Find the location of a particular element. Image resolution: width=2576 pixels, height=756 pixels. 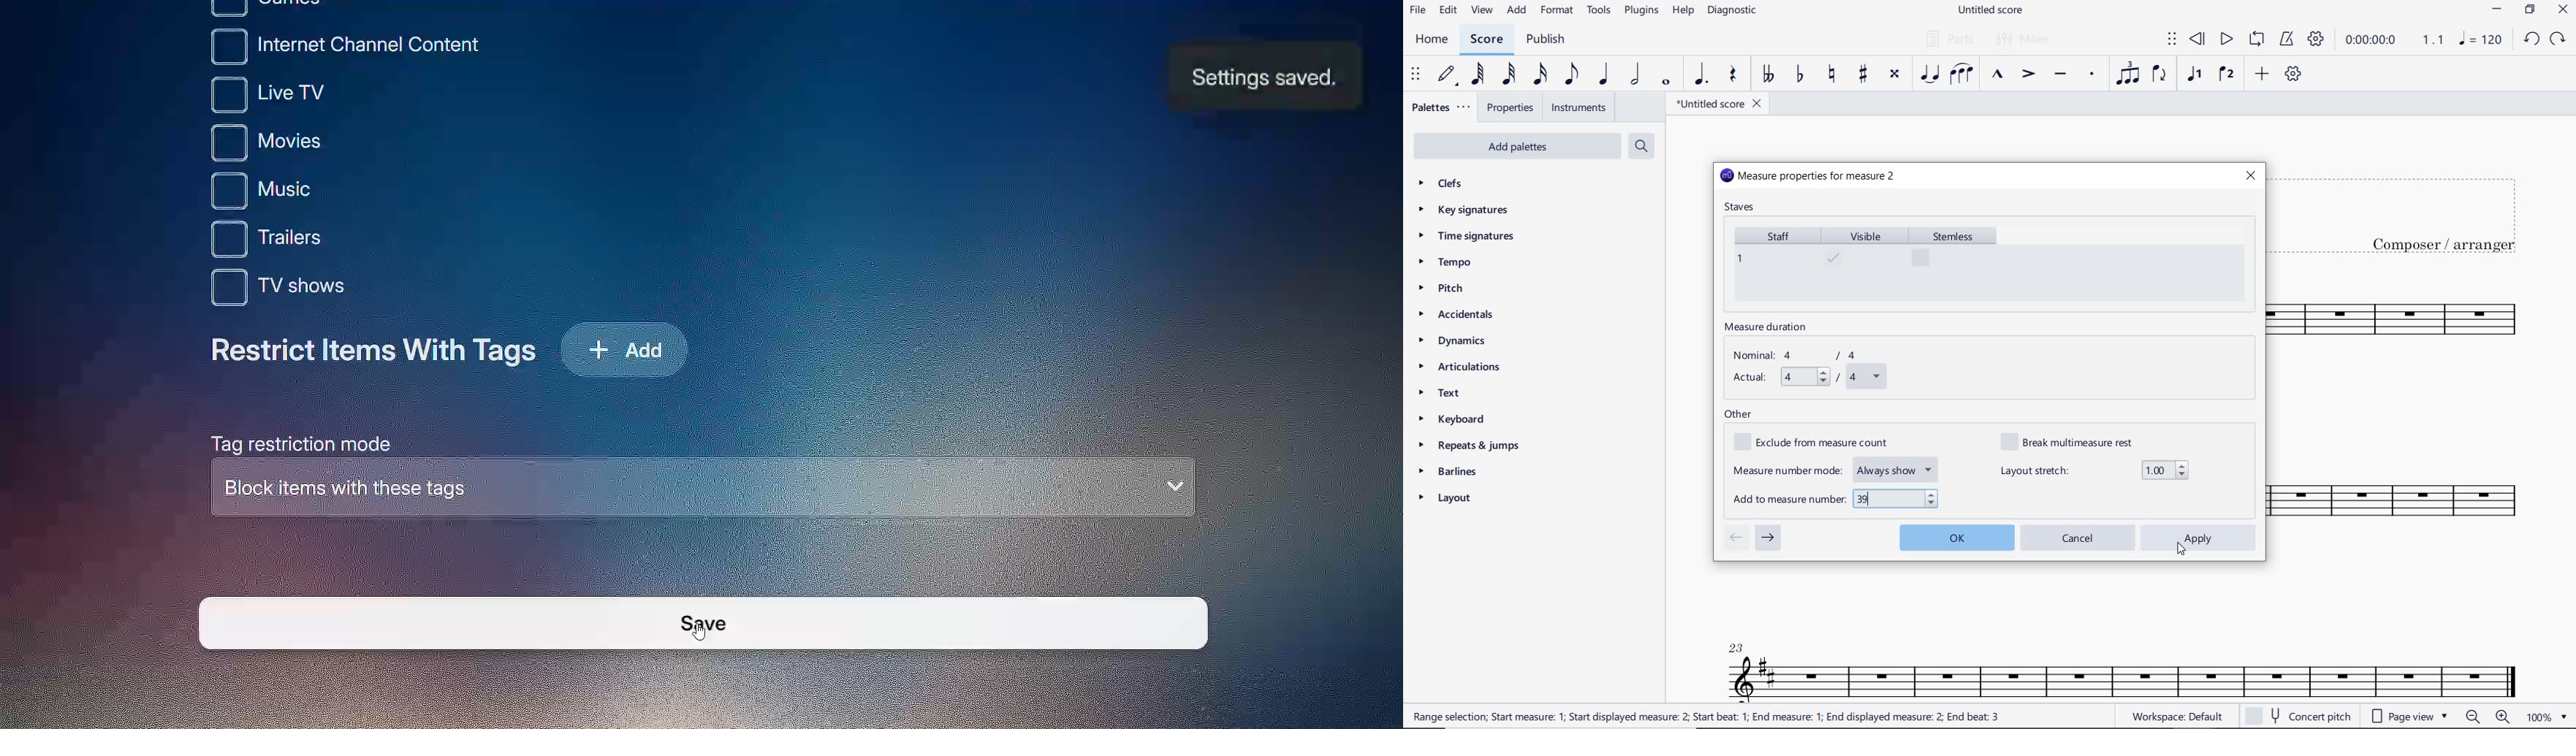

Games is located at coordinates (269, 9).